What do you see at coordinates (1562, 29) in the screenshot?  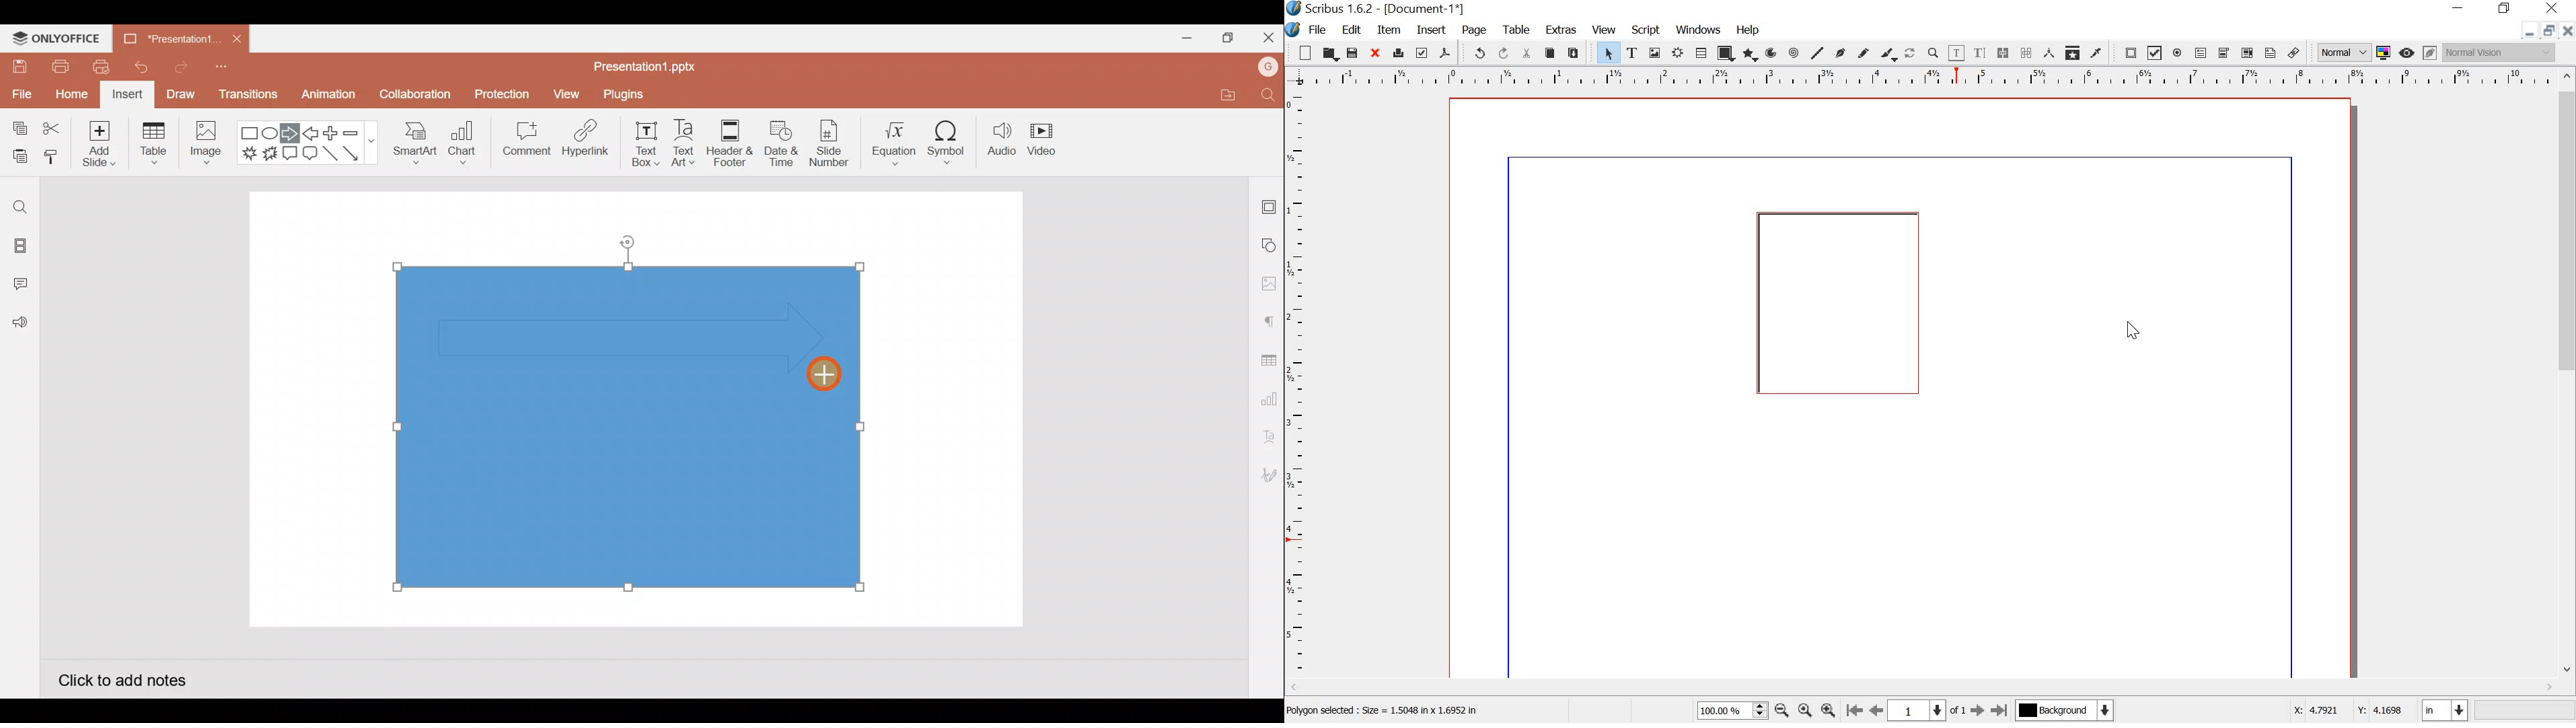 I see `extras` at bounding box center [1562, 29].